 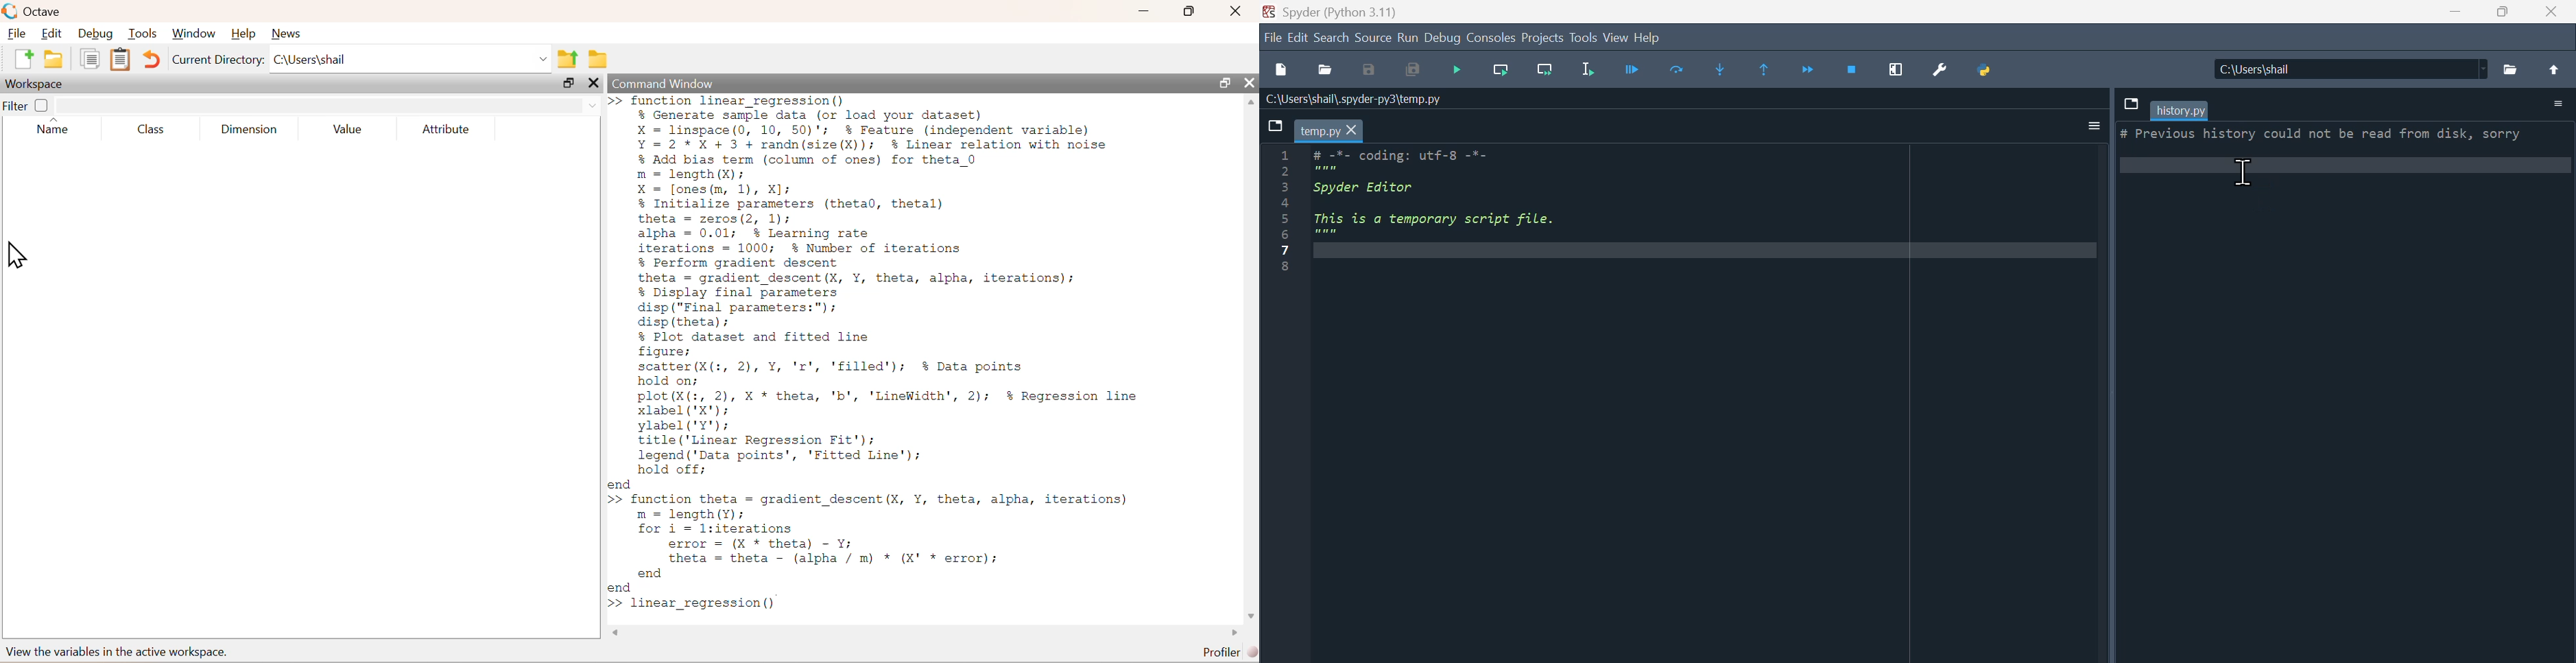 I want to click on tools, so click(x=1584, y=38).